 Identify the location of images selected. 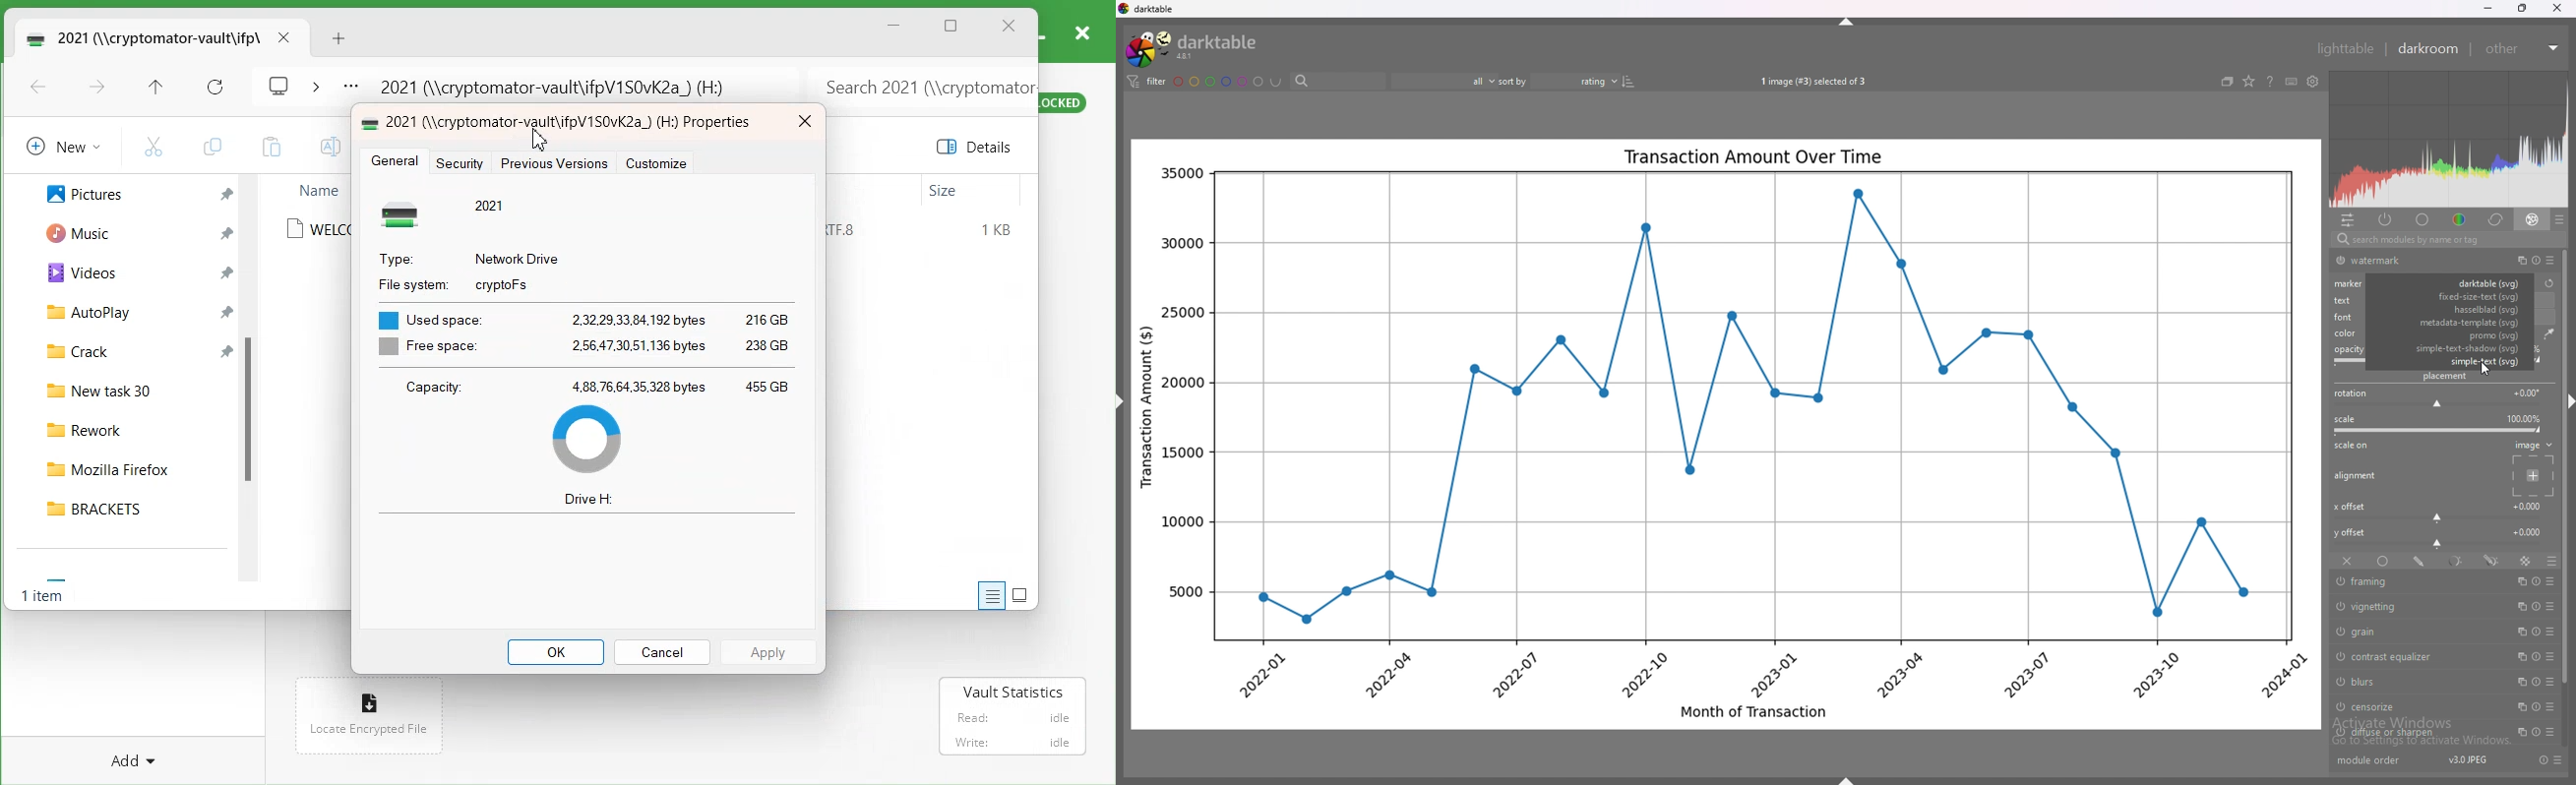
(1811, 81).